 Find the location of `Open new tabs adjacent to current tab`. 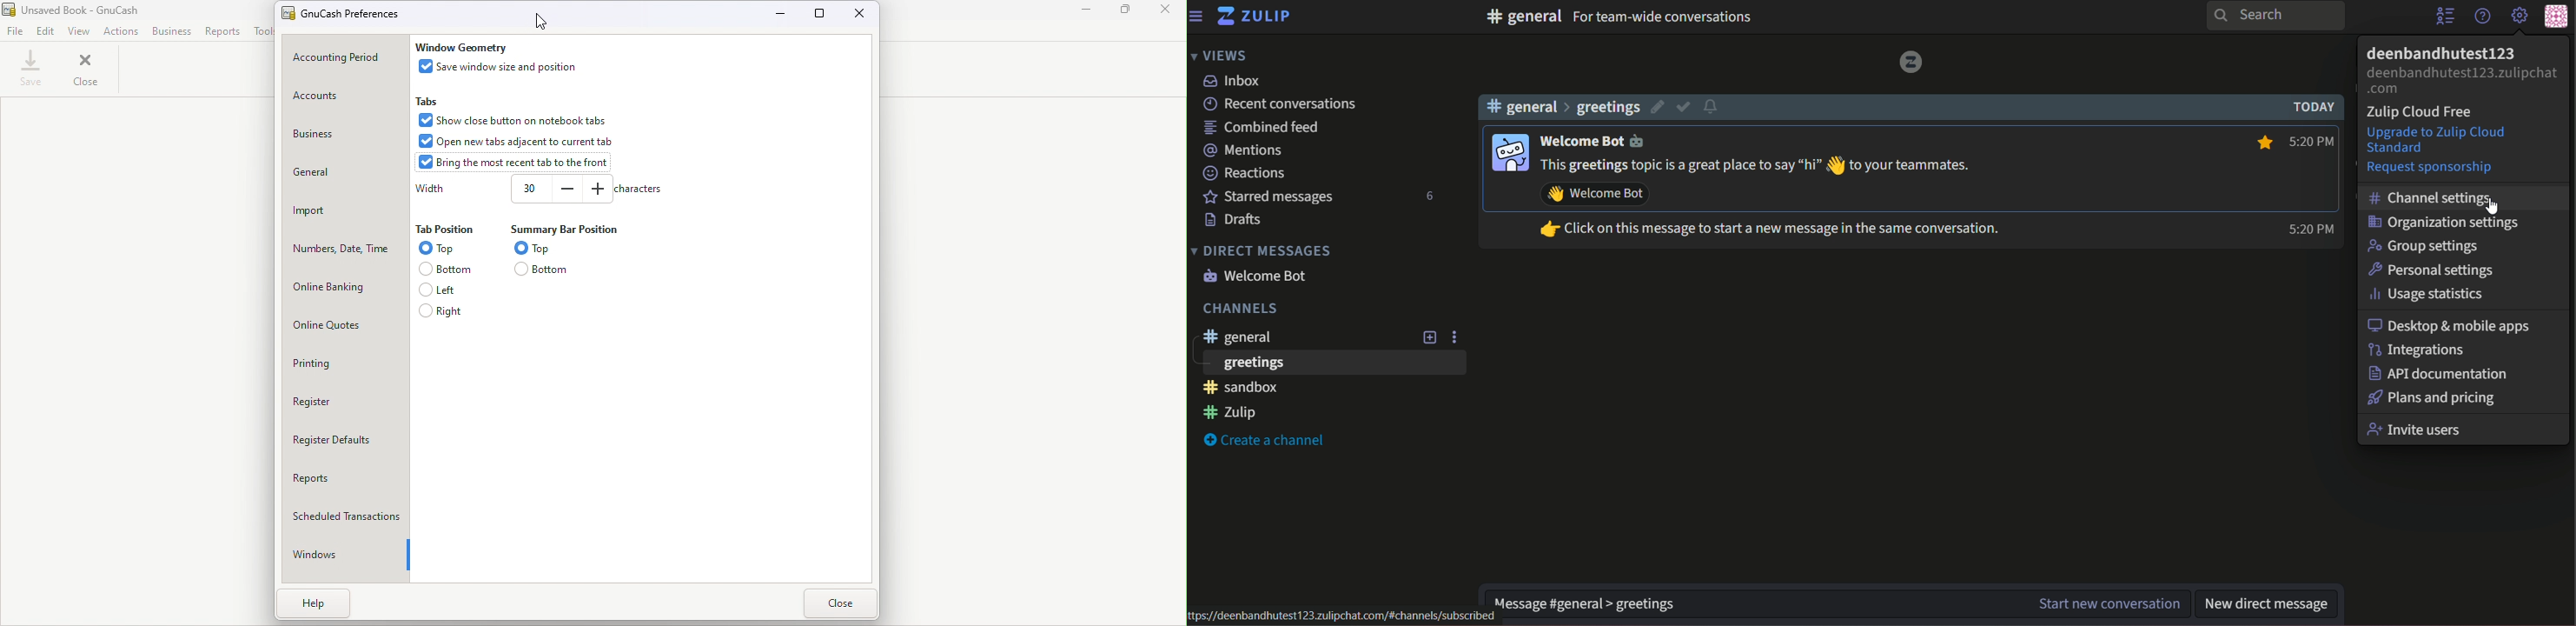

Open new tabs adjacent to current tab is located at coordinates (518, 141).